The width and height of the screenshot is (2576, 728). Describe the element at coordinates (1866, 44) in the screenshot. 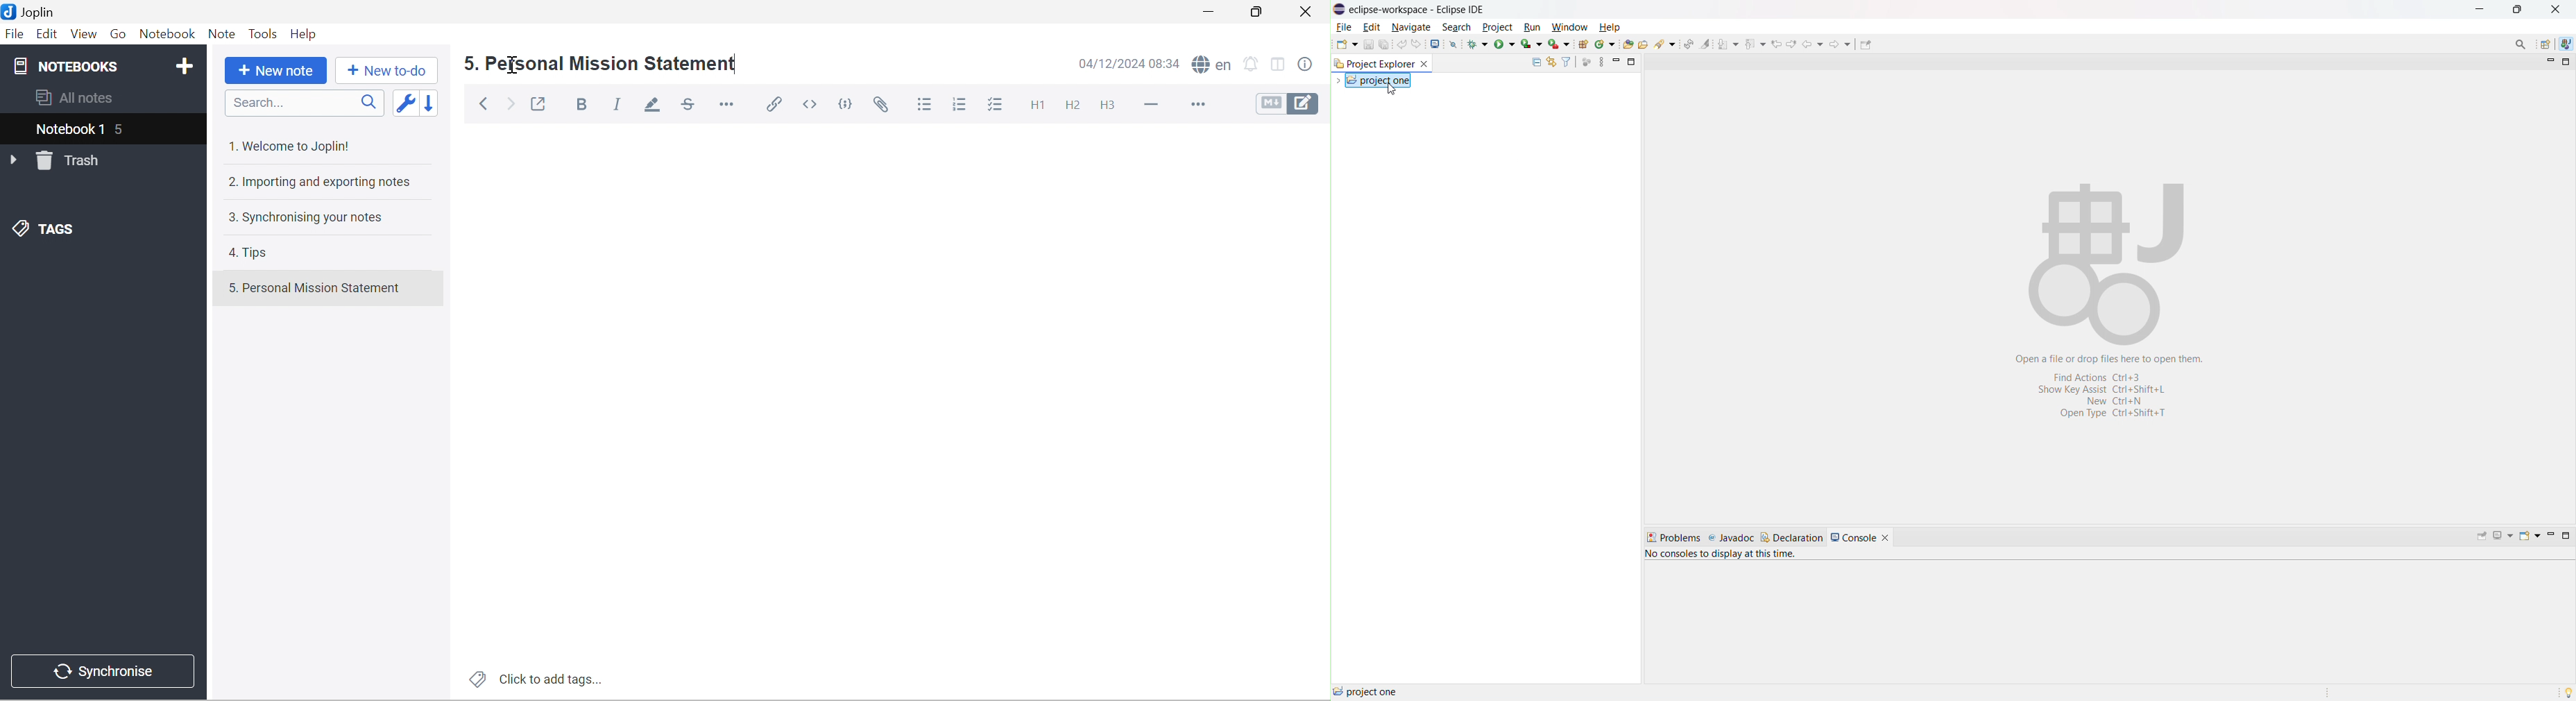

I see `pin editor` at that location.